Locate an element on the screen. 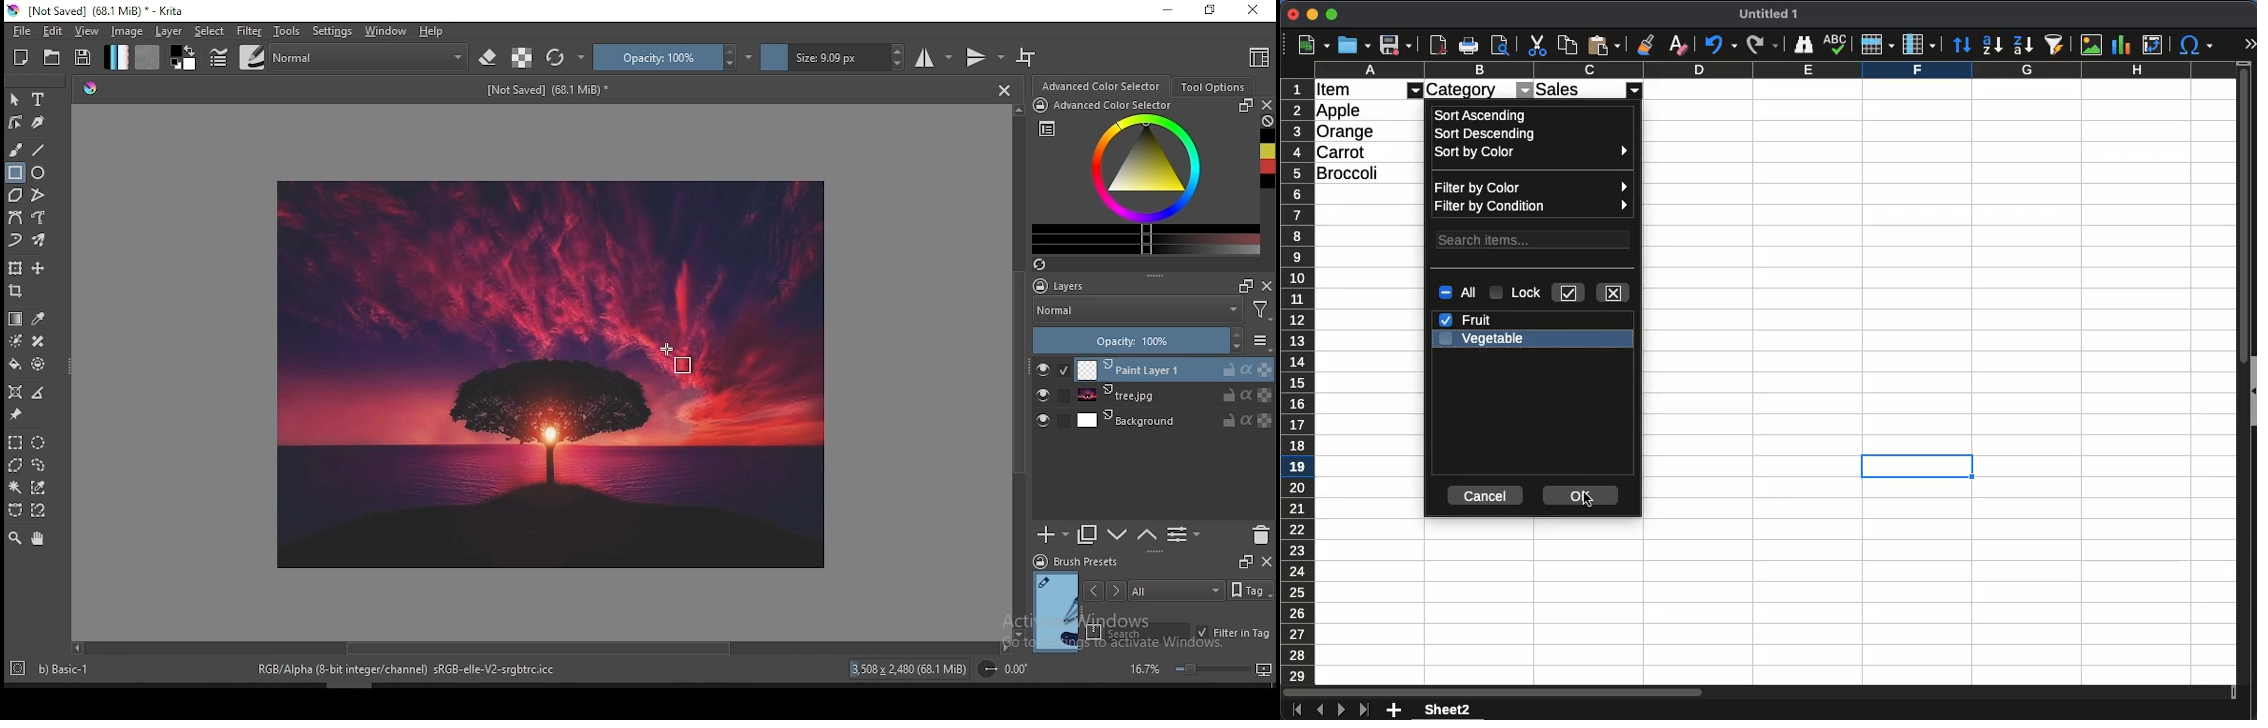 This screenshot has height=728, width=2268. pattern fill is located at coordinates (148, 58).